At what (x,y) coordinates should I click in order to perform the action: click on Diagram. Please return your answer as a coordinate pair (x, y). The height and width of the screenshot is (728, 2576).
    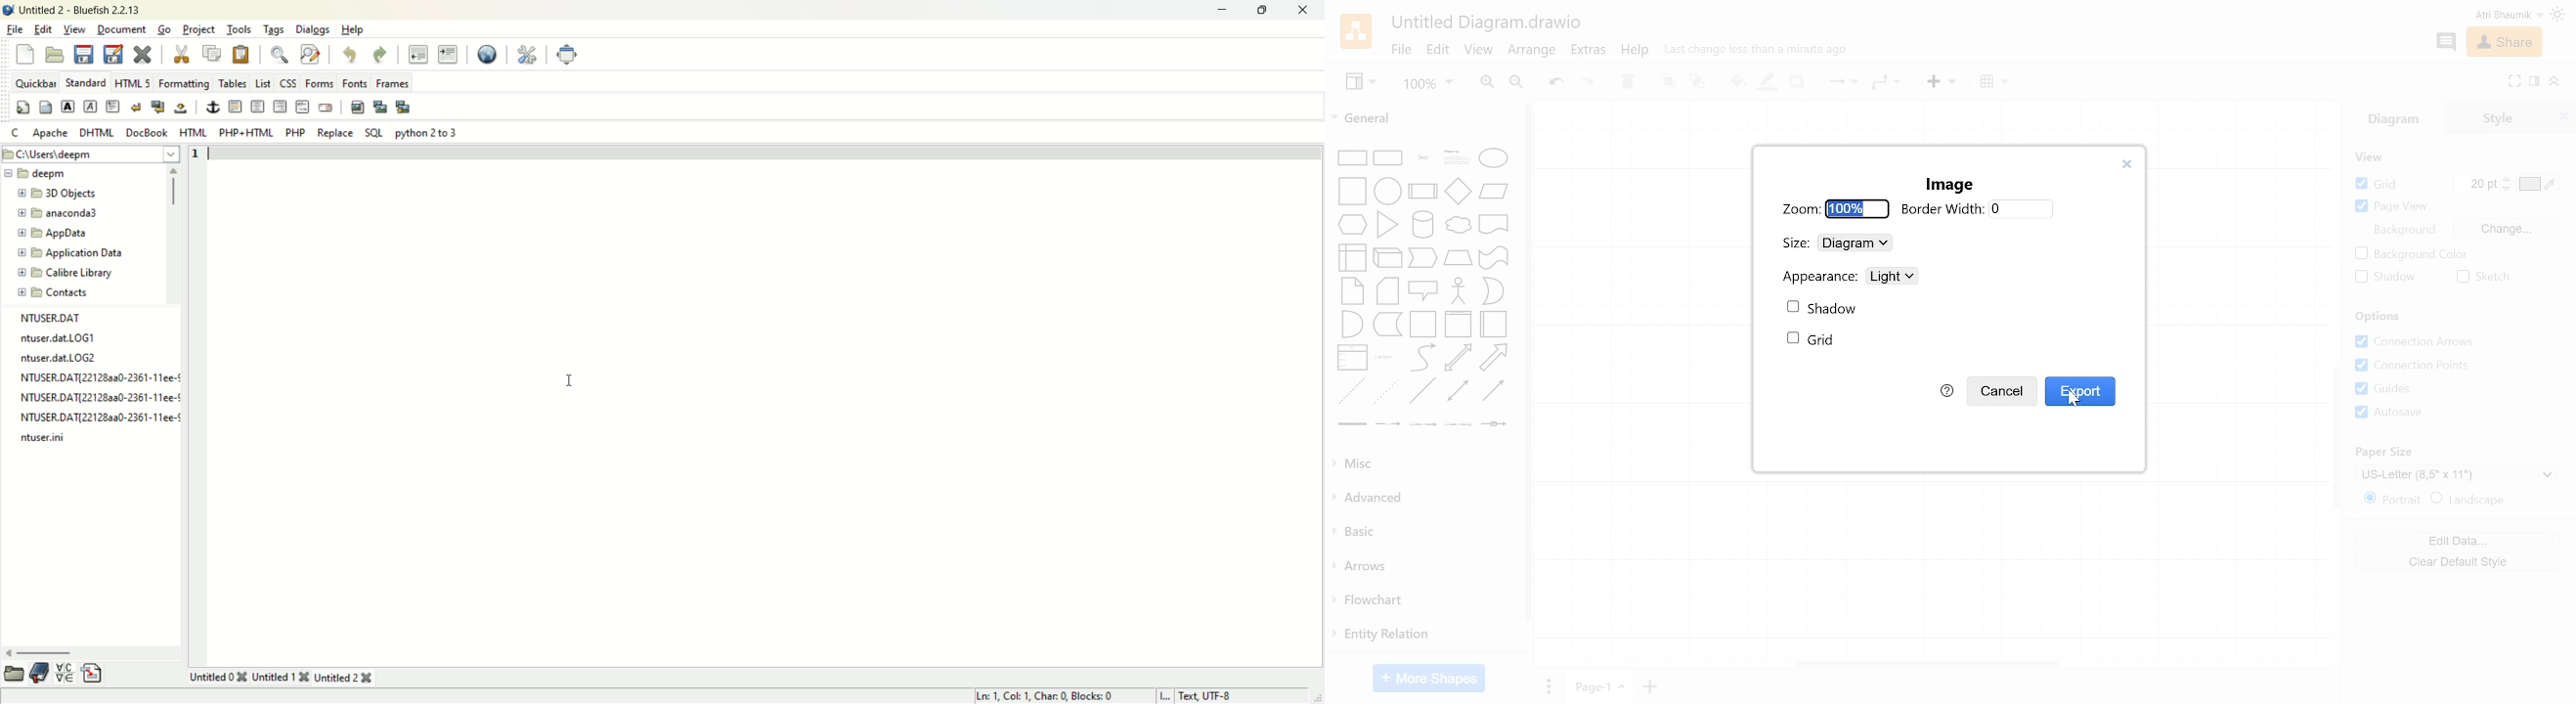
    Looking at the image, I should click on (1857, 242).